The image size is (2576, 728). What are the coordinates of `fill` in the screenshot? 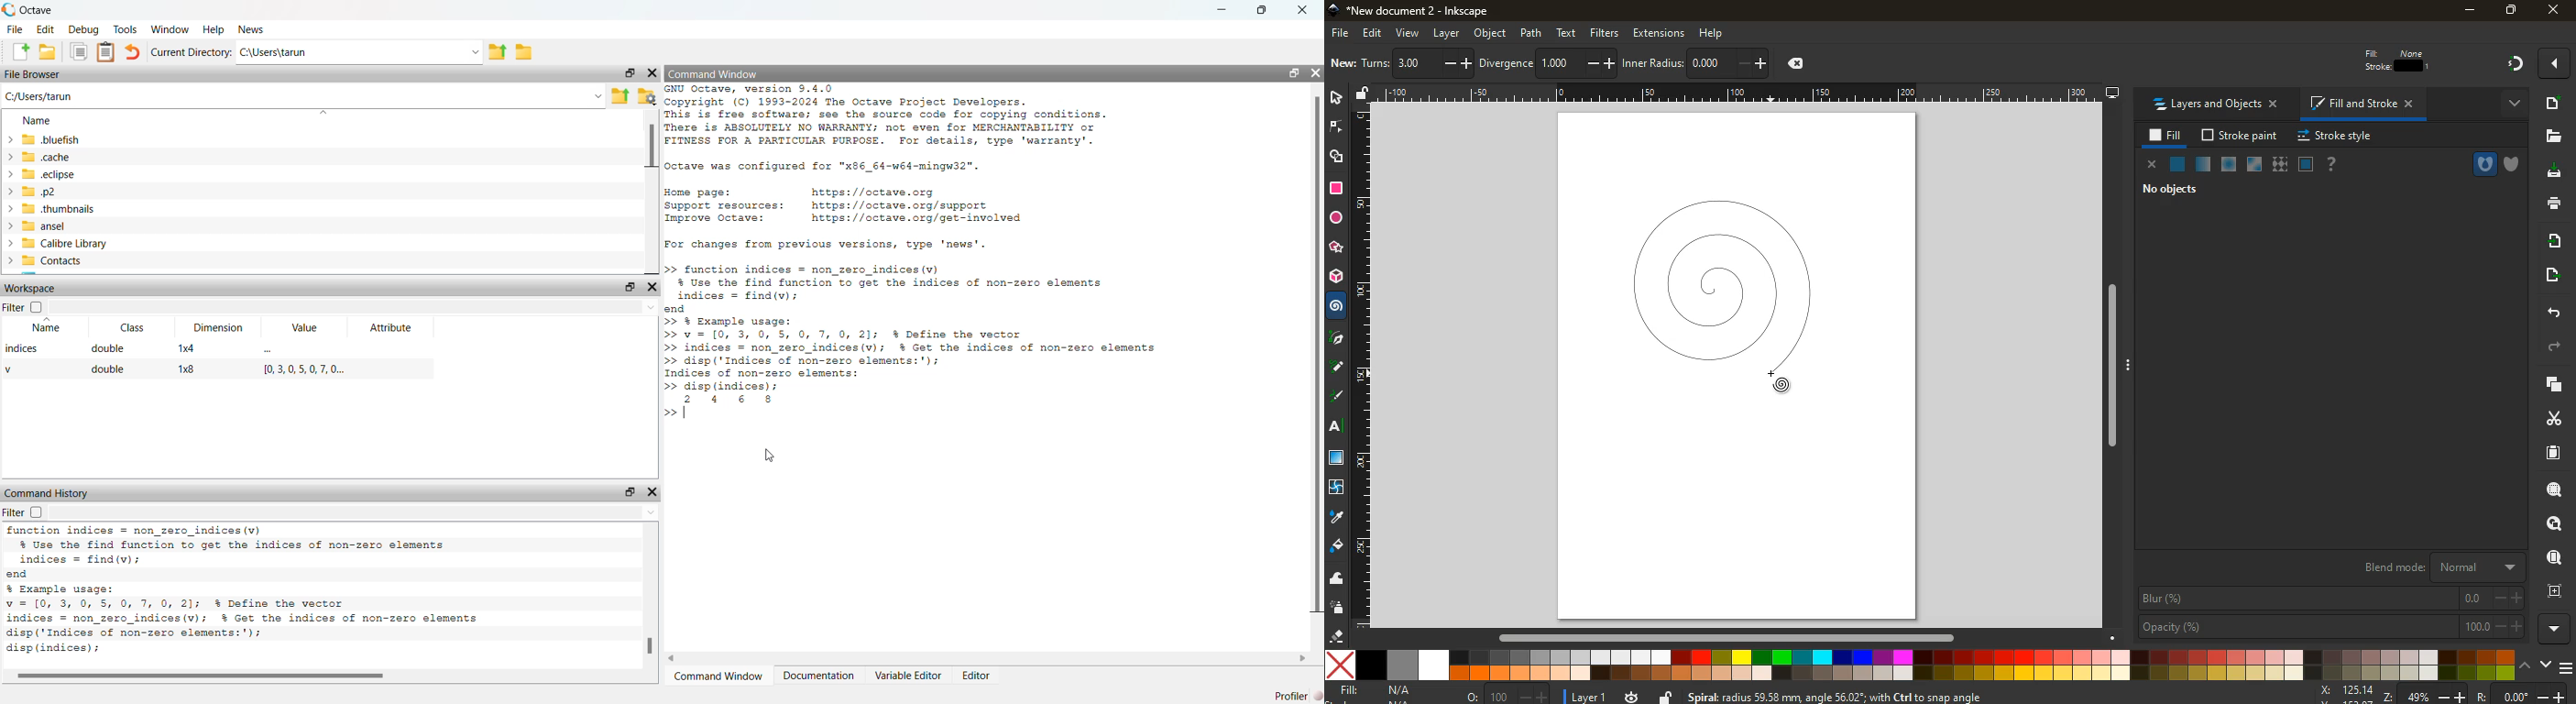 It's located at (1335, 546).